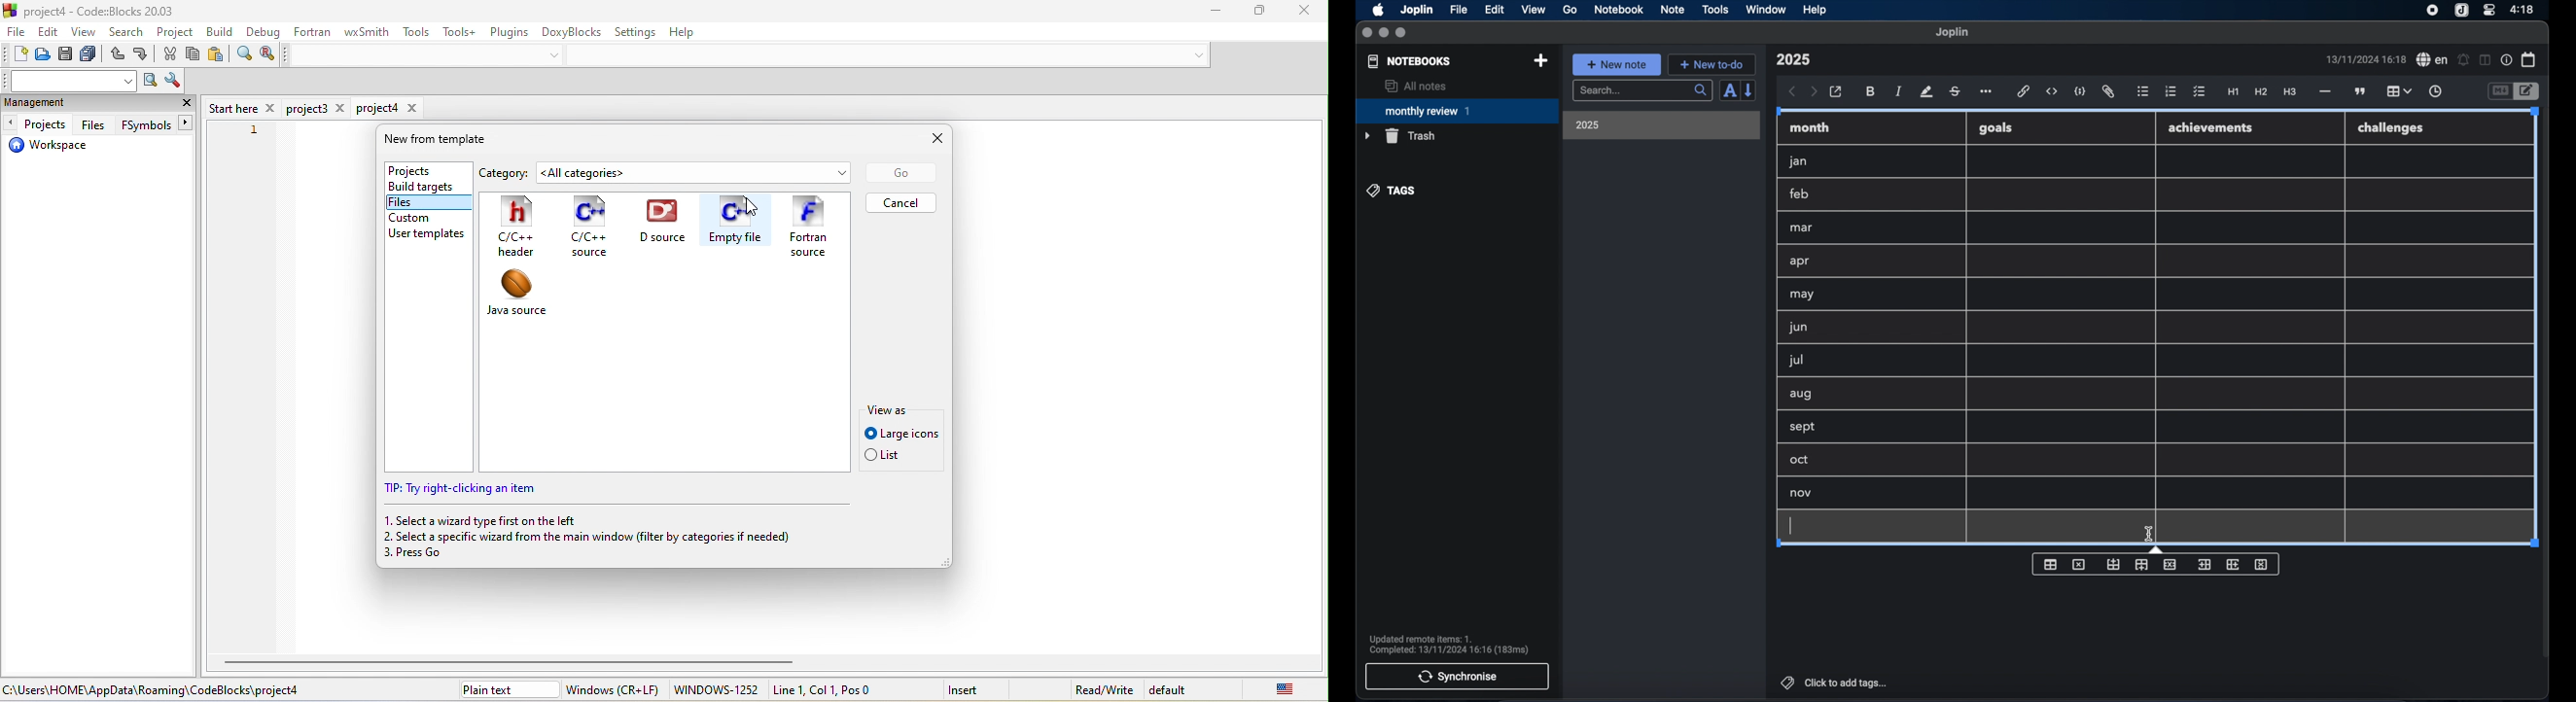 The height and width of the screenshot is (728, 2576). What do you see at coordinates (2529, 92) in the screenshot?
I see `toggle editor` at bounding box center [2529, 92].